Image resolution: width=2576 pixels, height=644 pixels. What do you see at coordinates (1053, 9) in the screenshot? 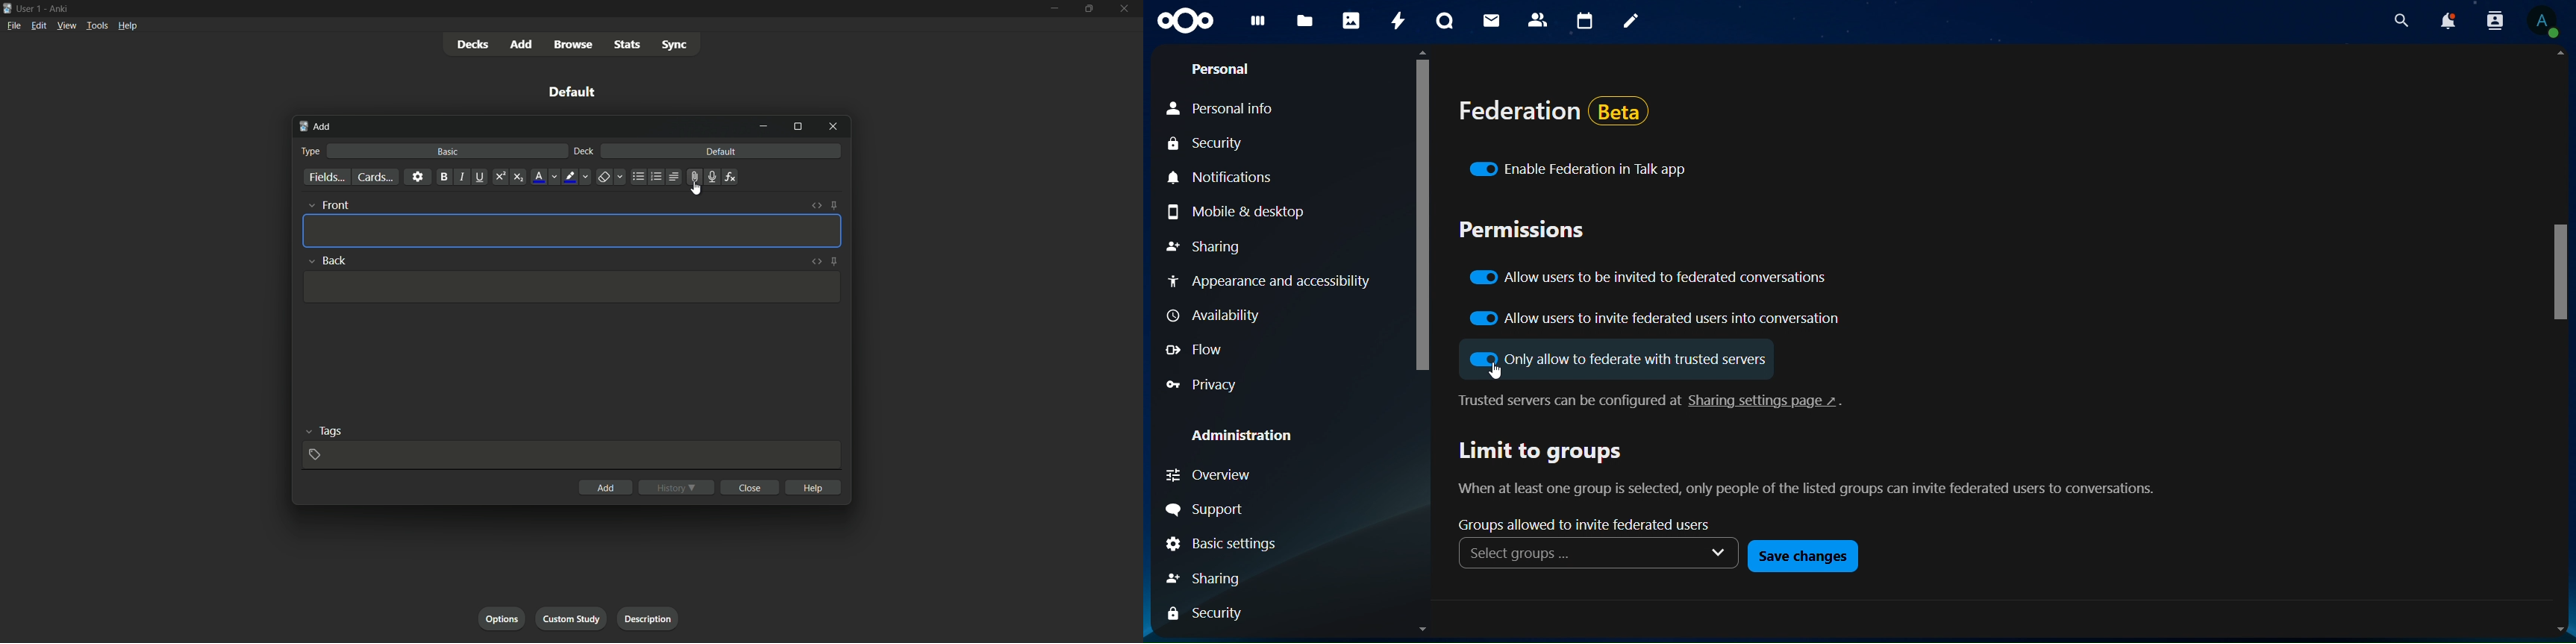
I see `minimize` at bounding box center [1053, 9].